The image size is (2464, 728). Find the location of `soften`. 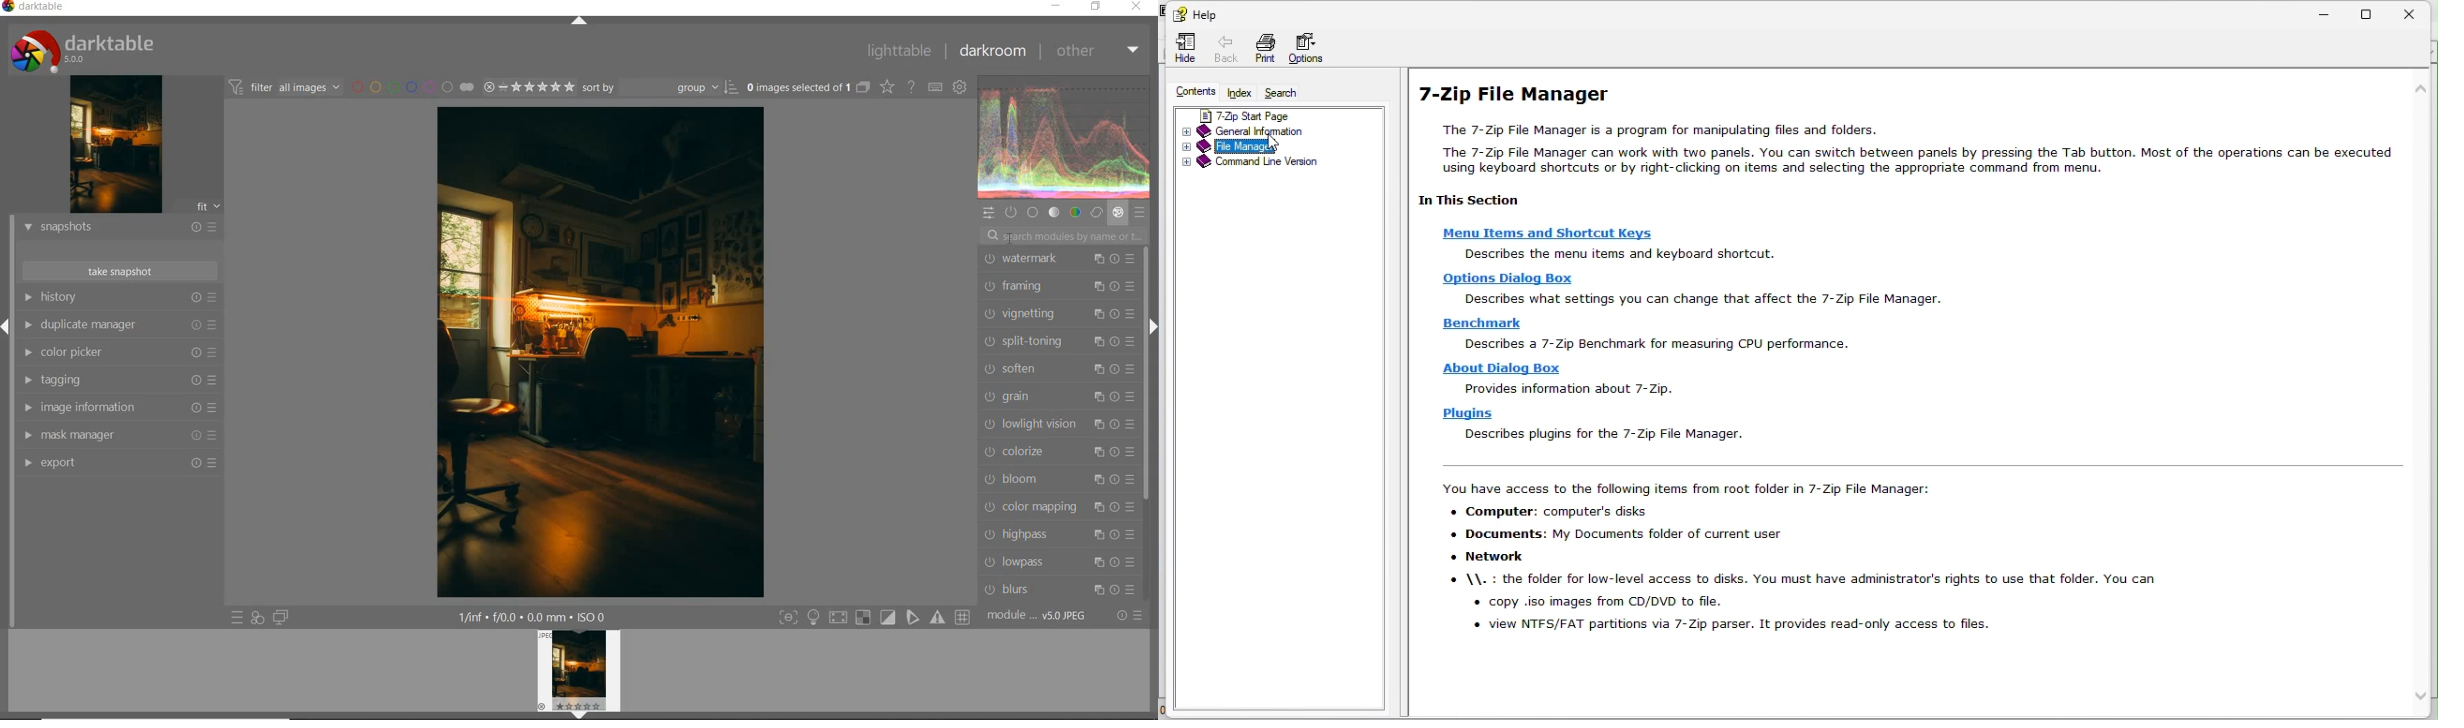

soften is located at coordinates (1059, 368).